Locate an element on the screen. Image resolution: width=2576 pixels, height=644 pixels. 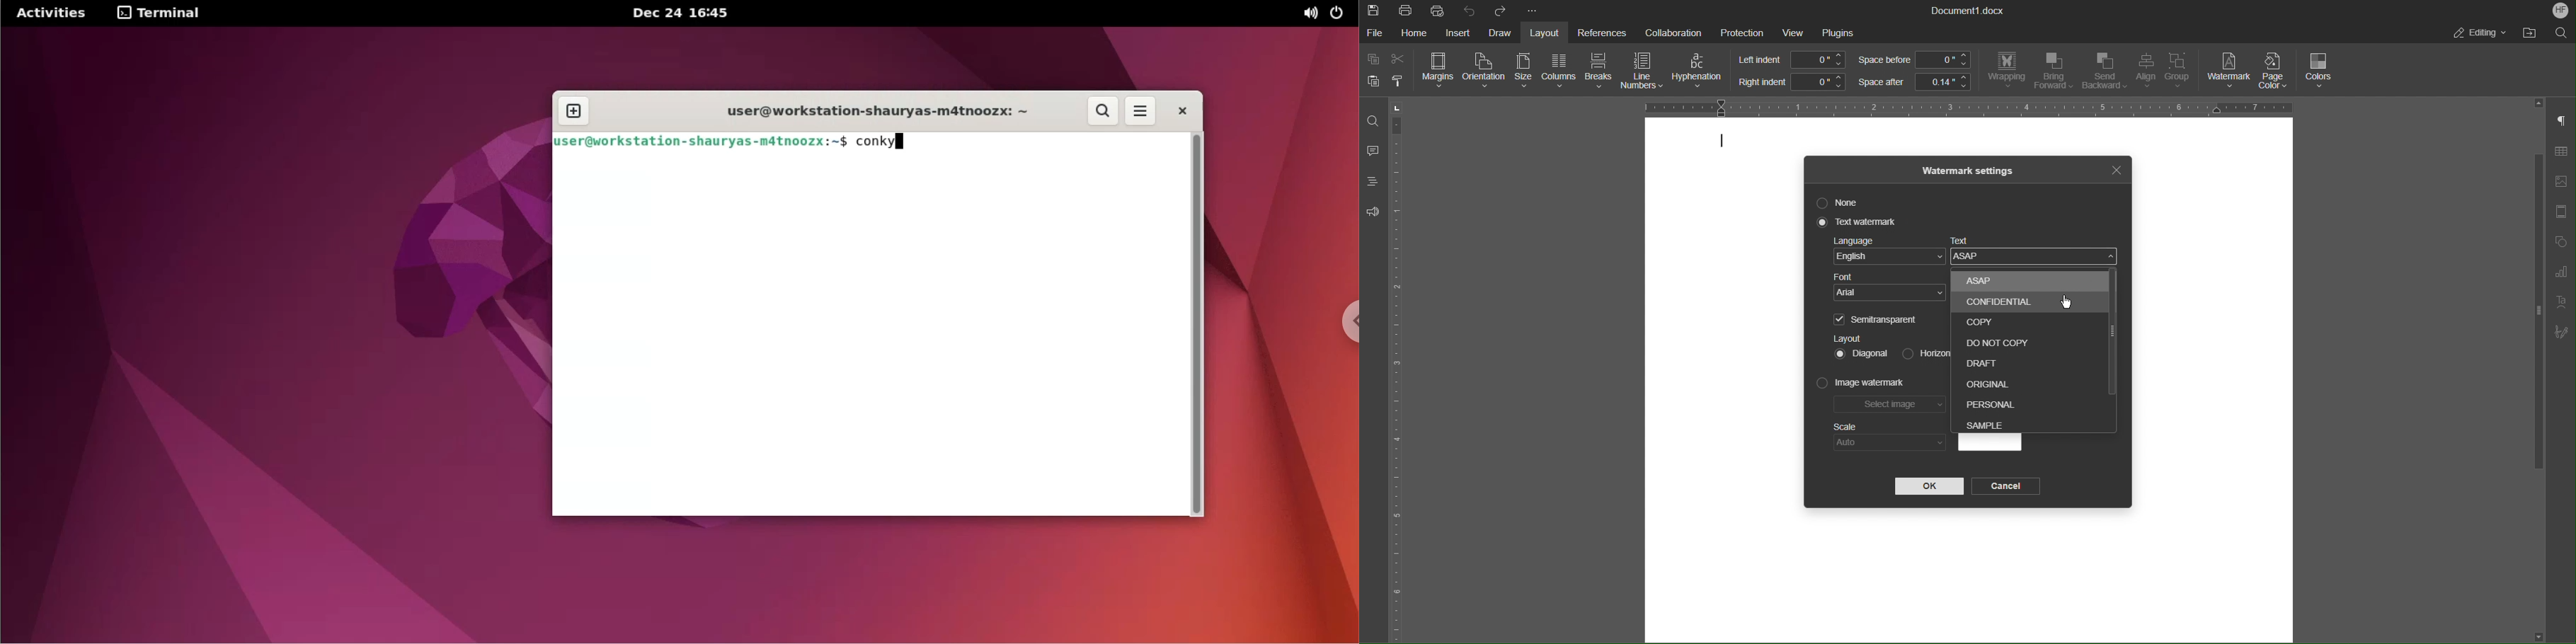
Editing is located at coordinates (2479, 32).